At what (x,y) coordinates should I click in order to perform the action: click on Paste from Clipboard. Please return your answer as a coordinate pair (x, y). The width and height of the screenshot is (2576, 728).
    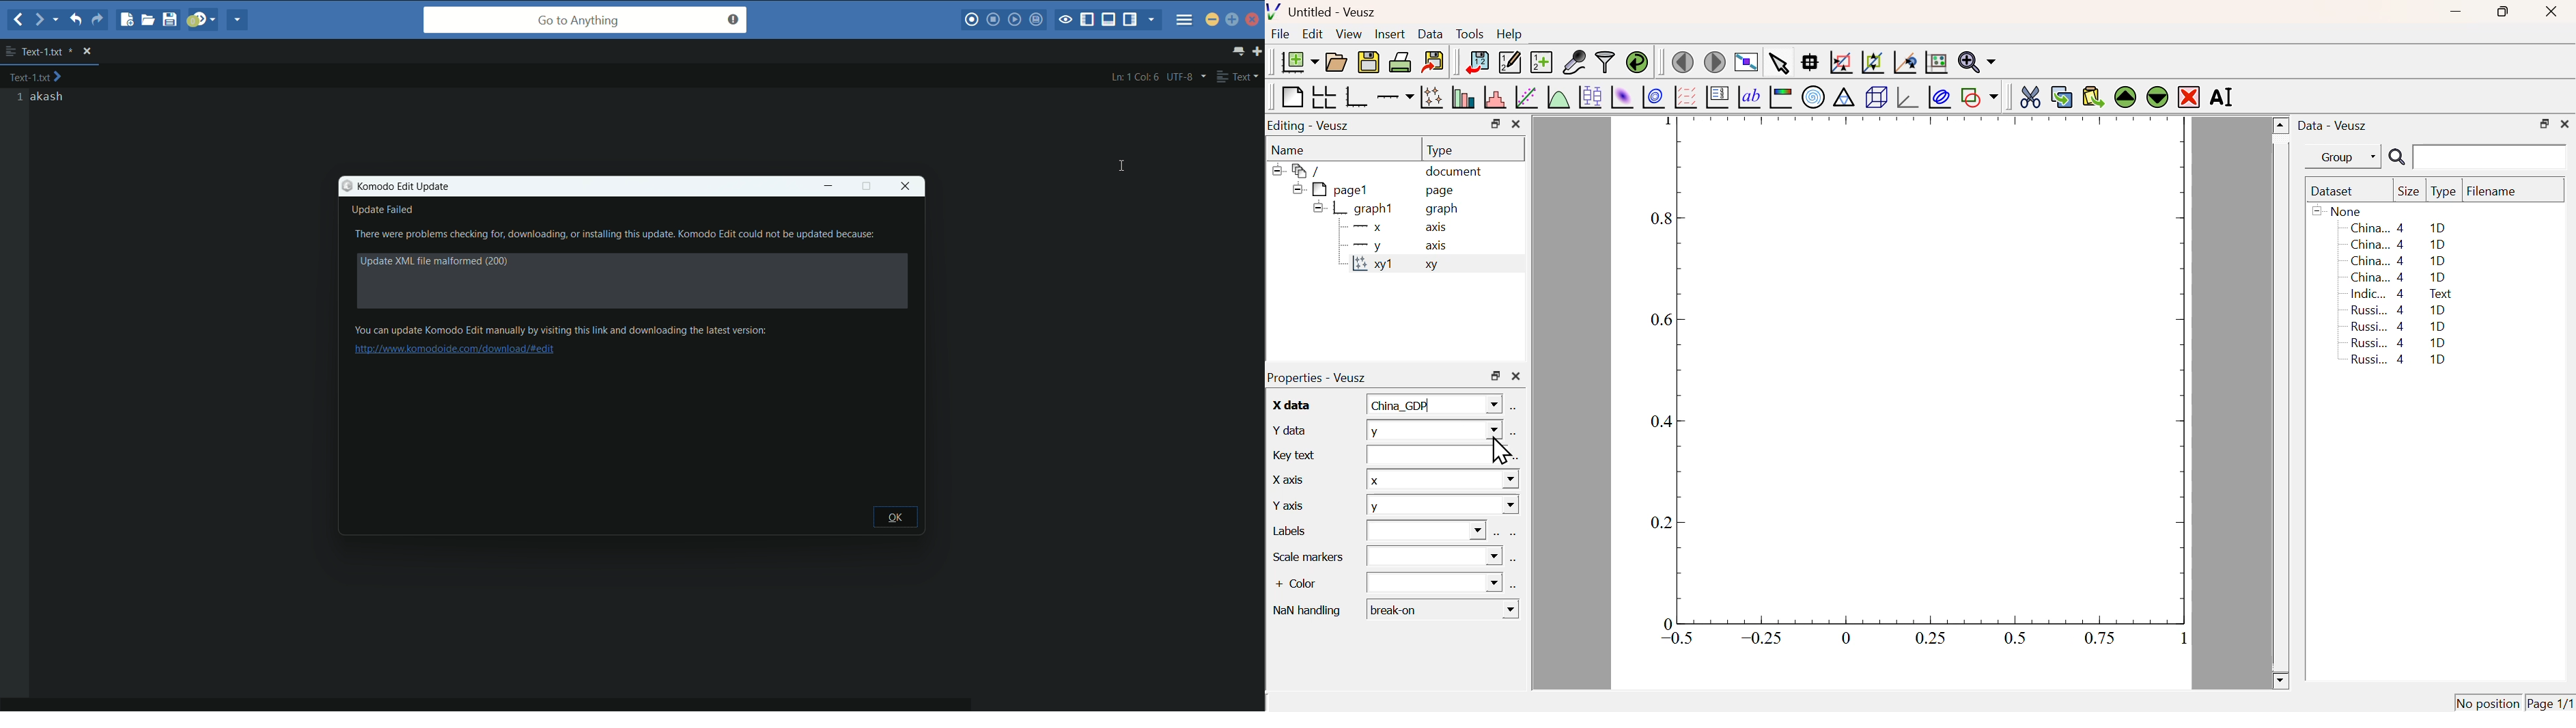
    Looking at the image, I should click on (2093, 96).